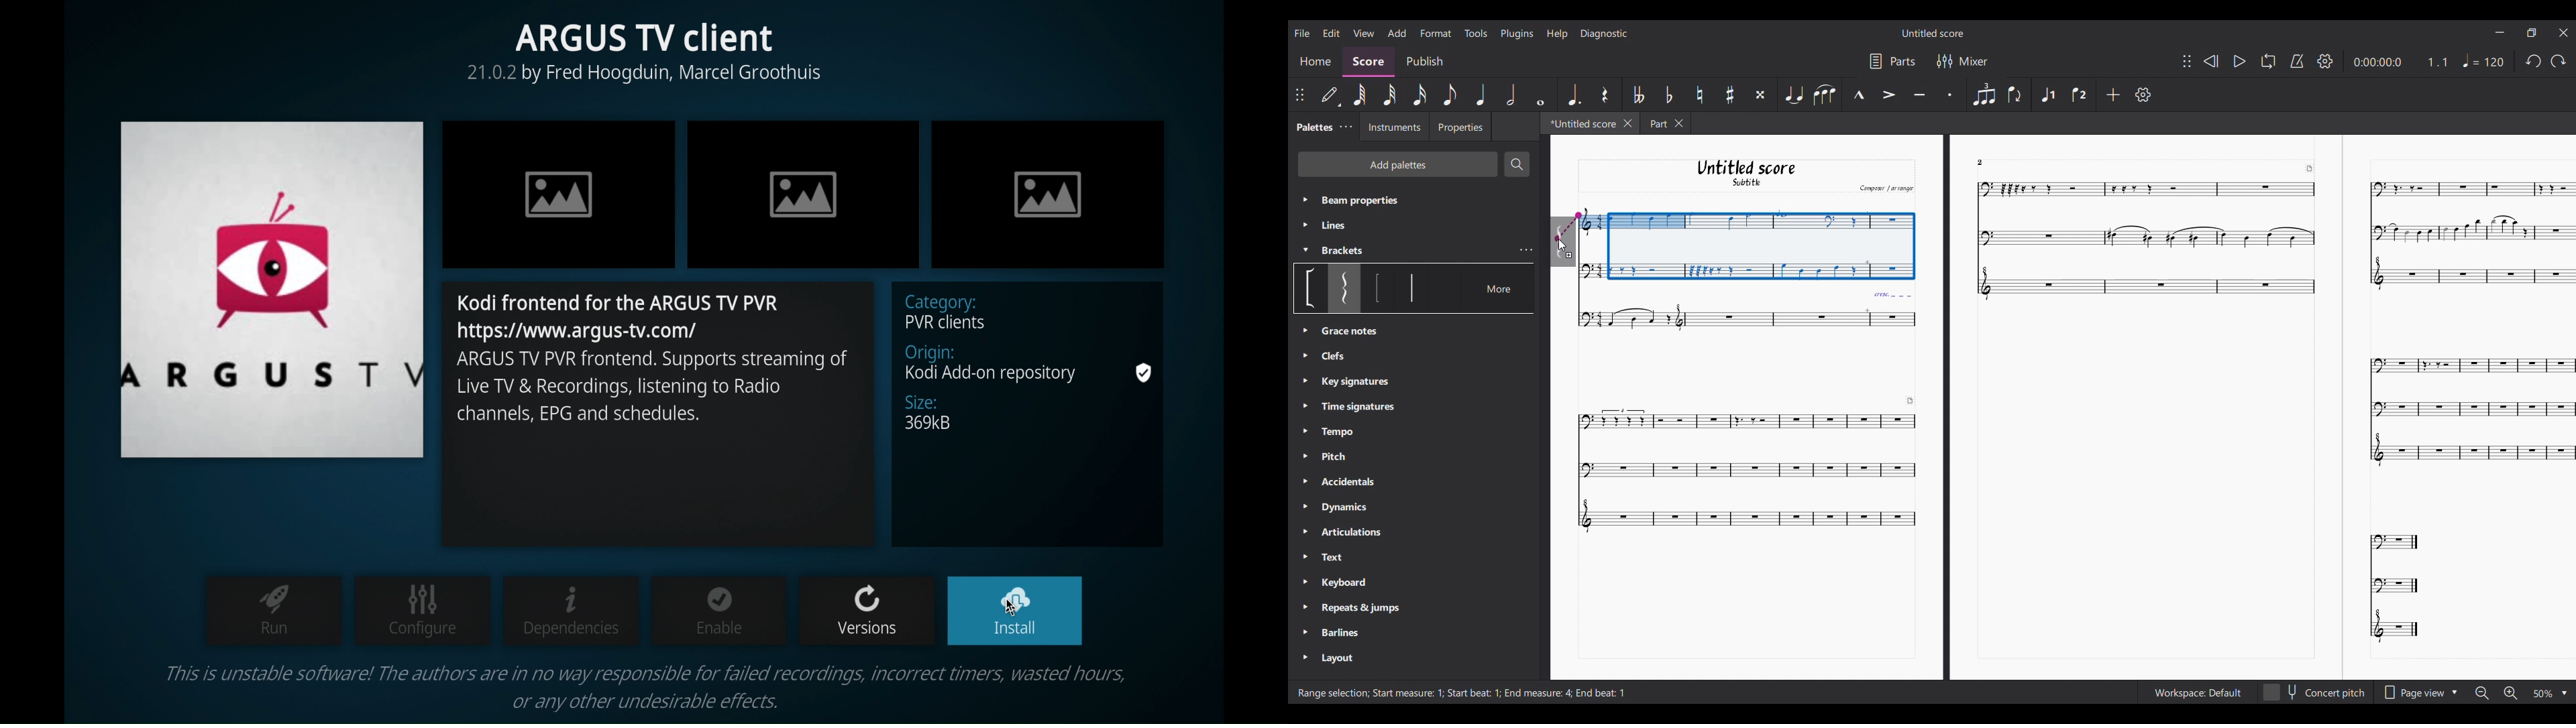  I want to click on , so click(2145, 237).